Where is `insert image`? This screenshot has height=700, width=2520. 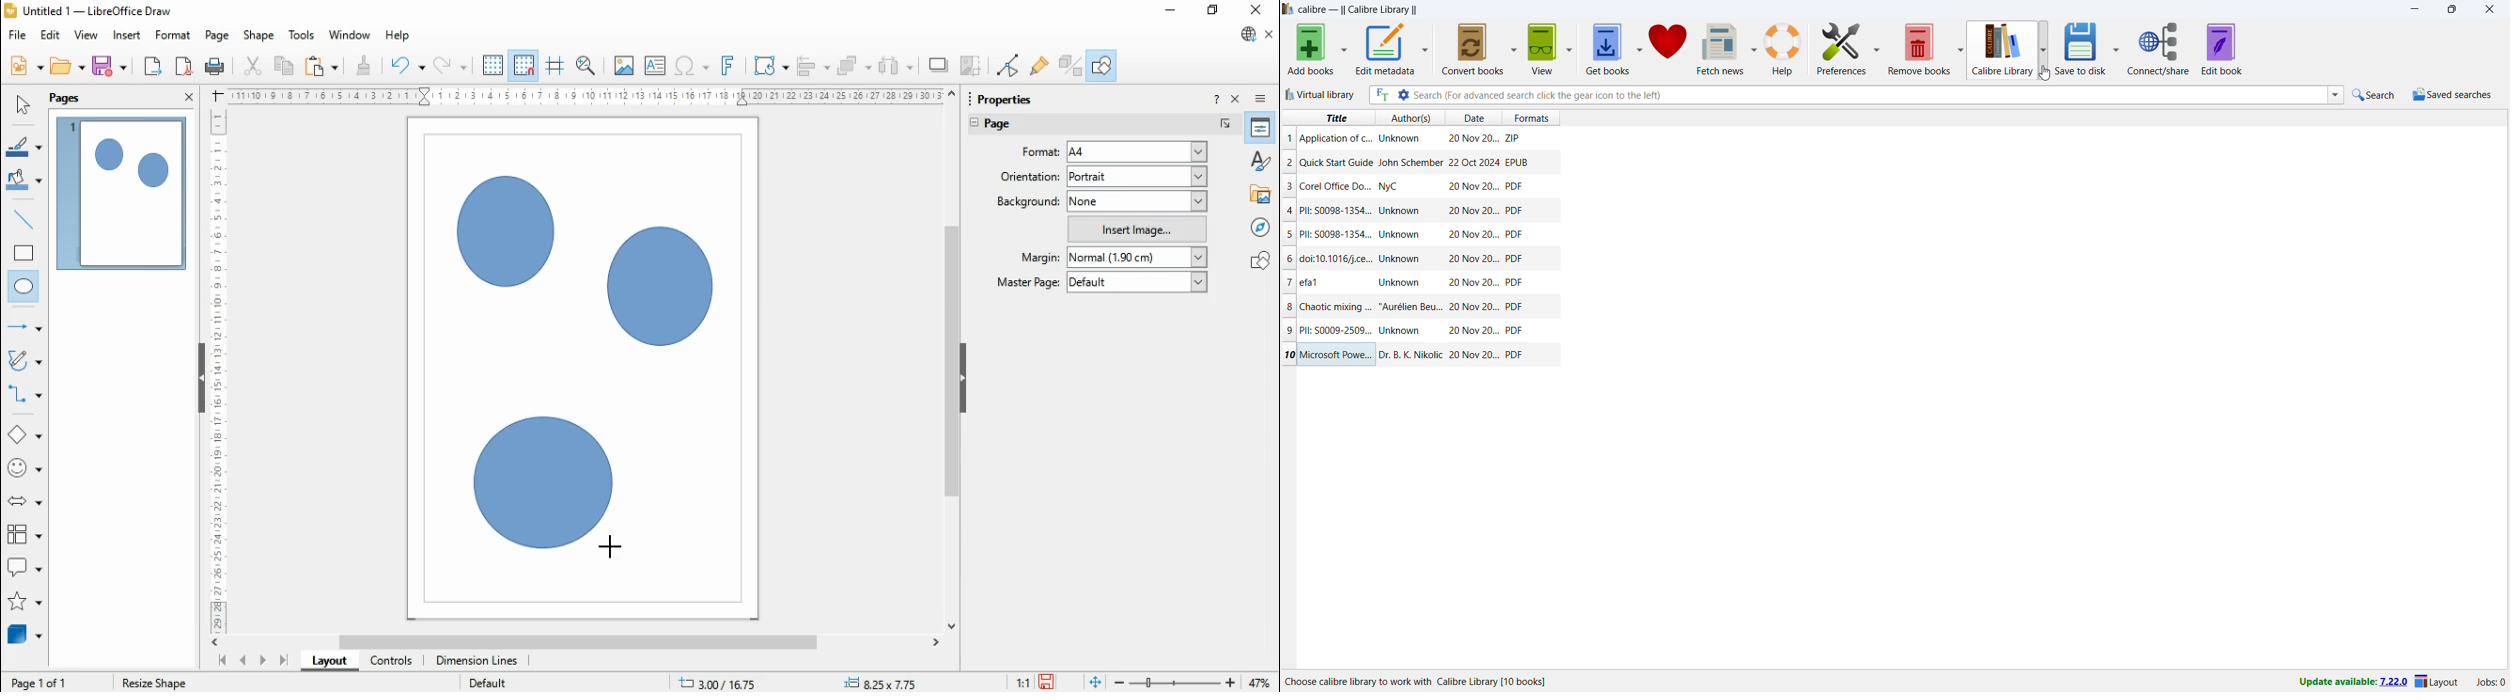
insert image is located at coordinates (1138, 228).